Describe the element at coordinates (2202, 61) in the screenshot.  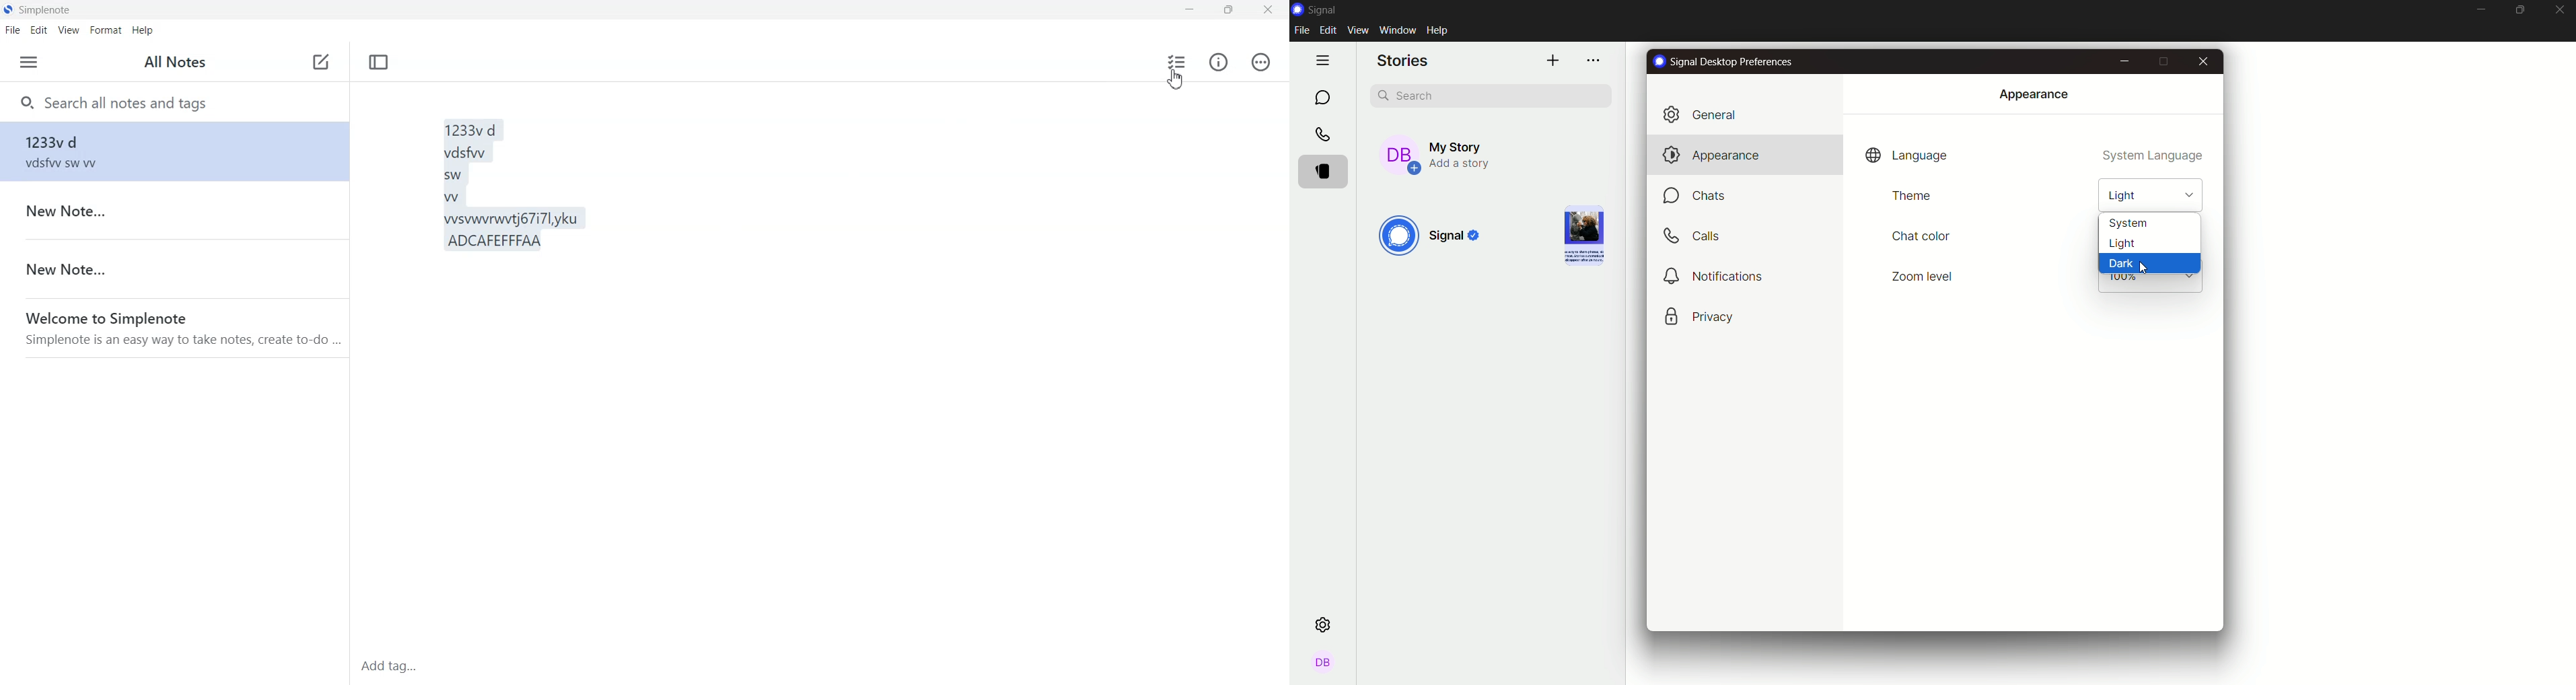
I see `close` at that location.